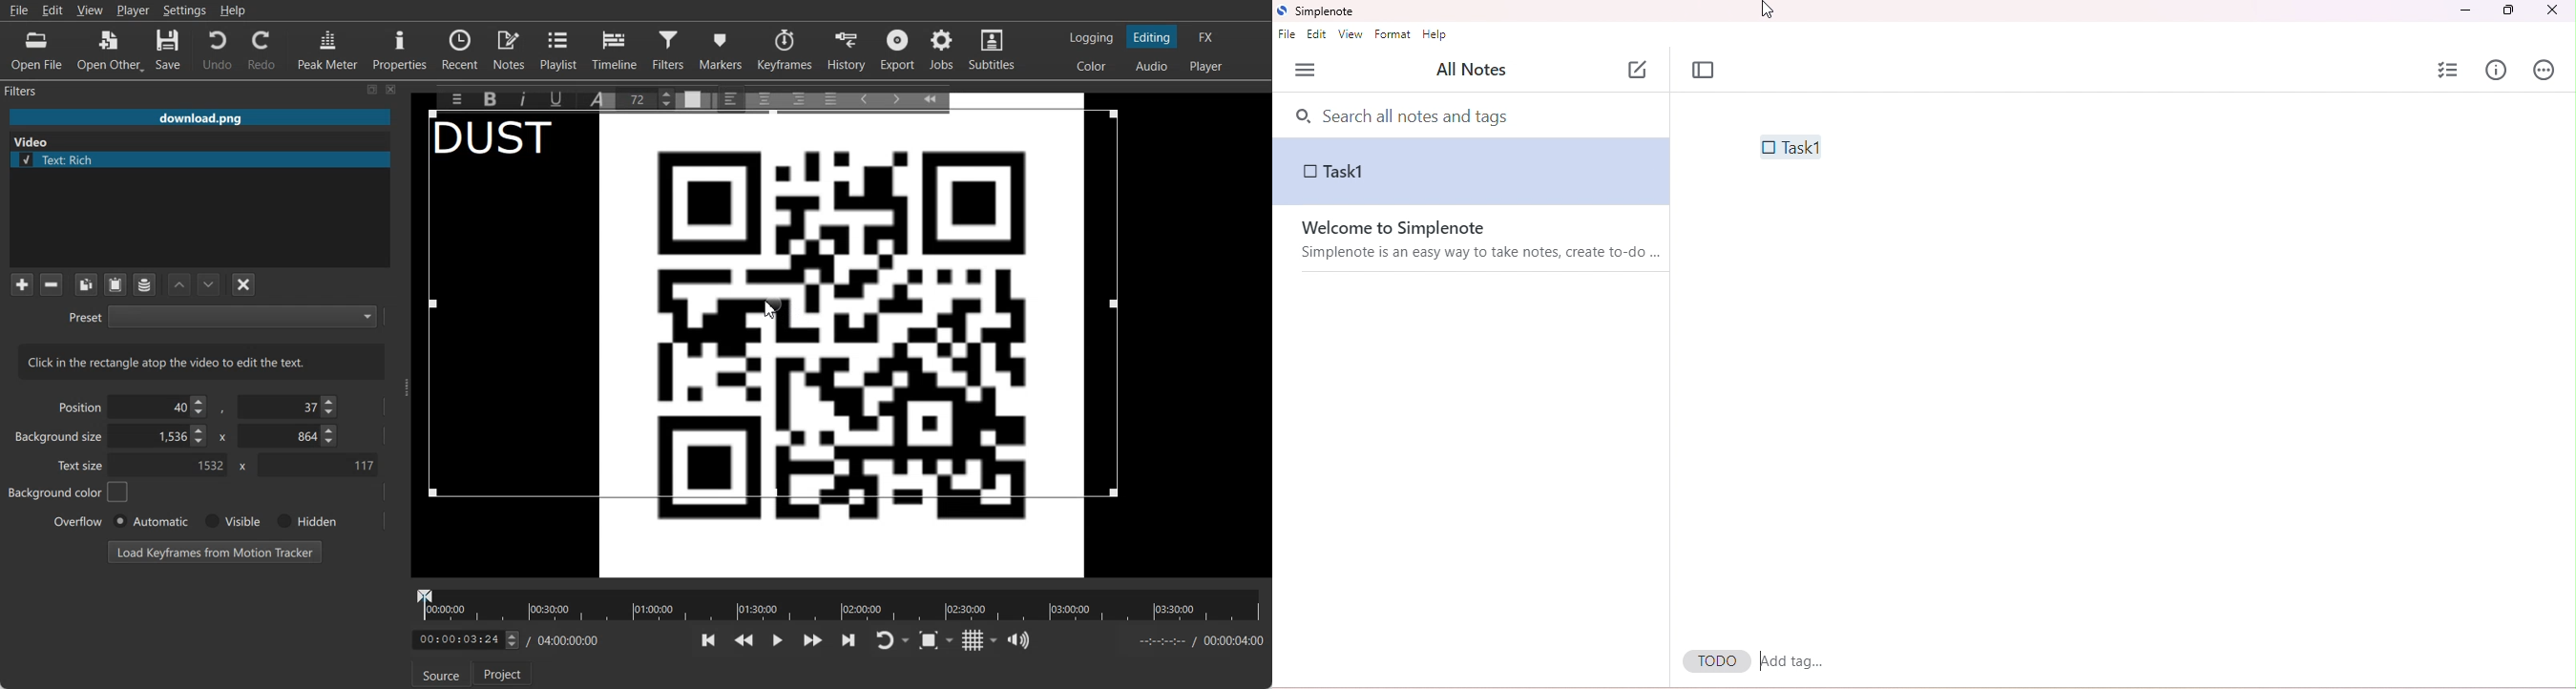 The width and height of the screenshot is (2576, 700). Describe the element at coordinates (289, 406) in the screenshot. I see `Position Y- Coordinate` at that location.